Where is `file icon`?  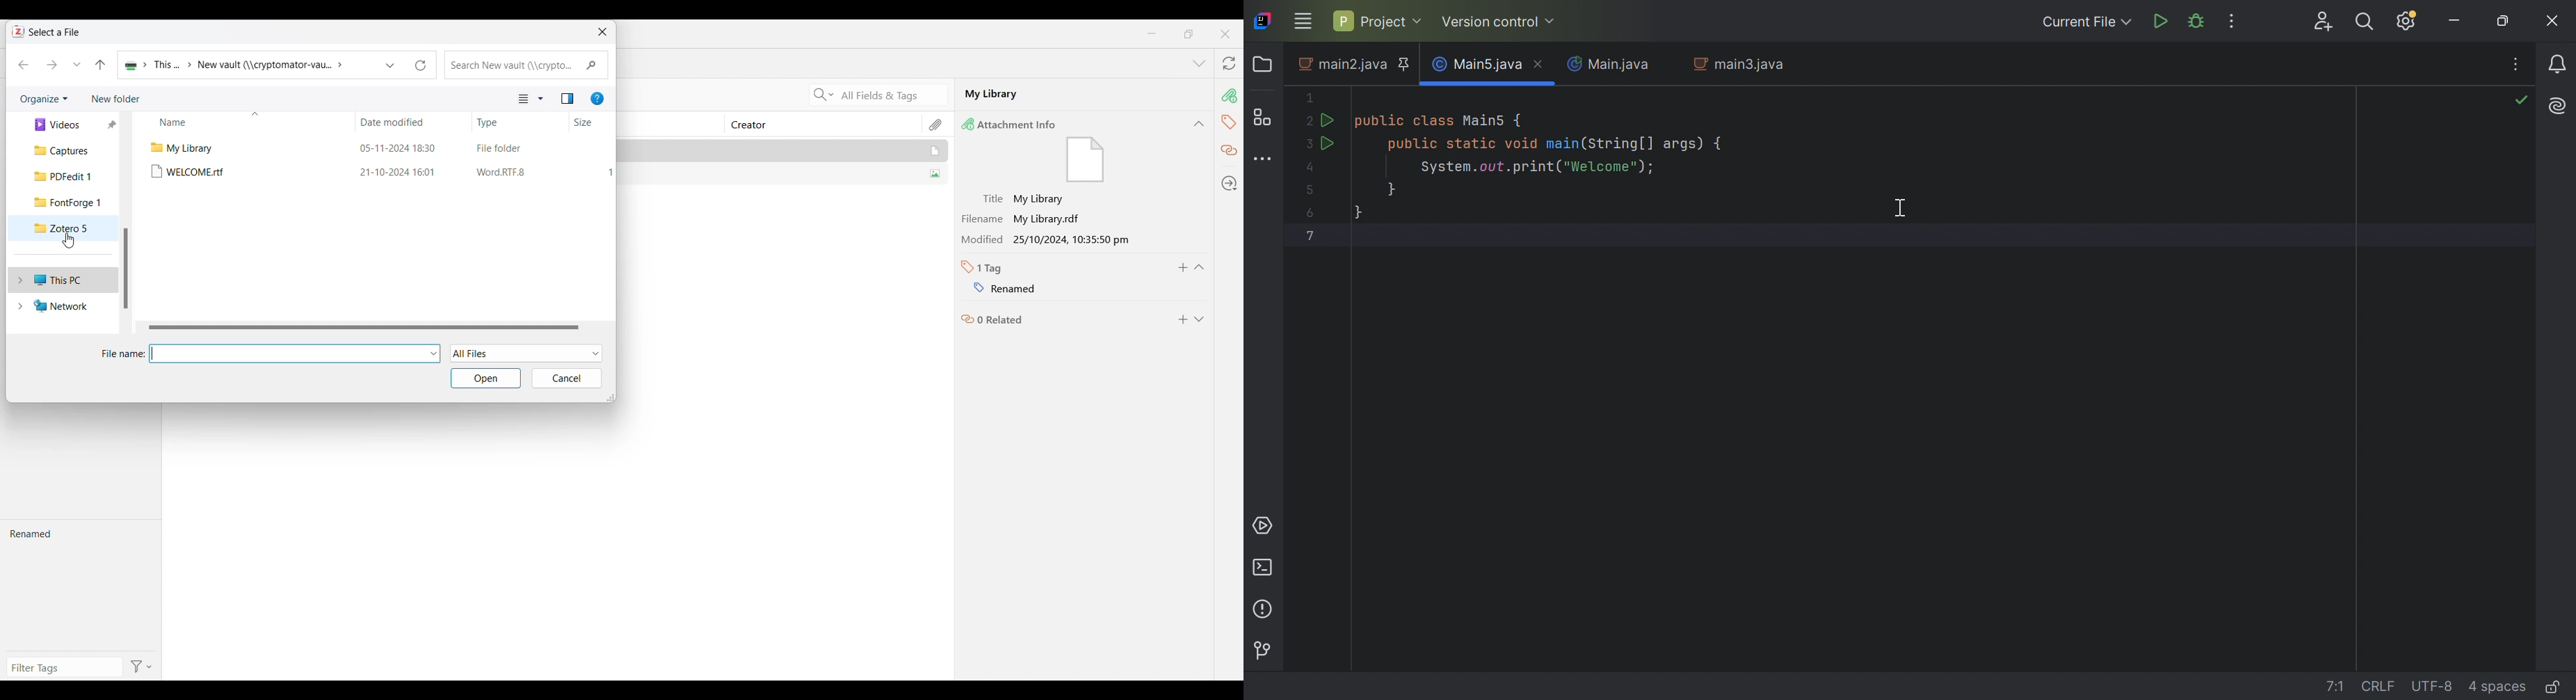 file icon is located at coordinates (1084, 161).